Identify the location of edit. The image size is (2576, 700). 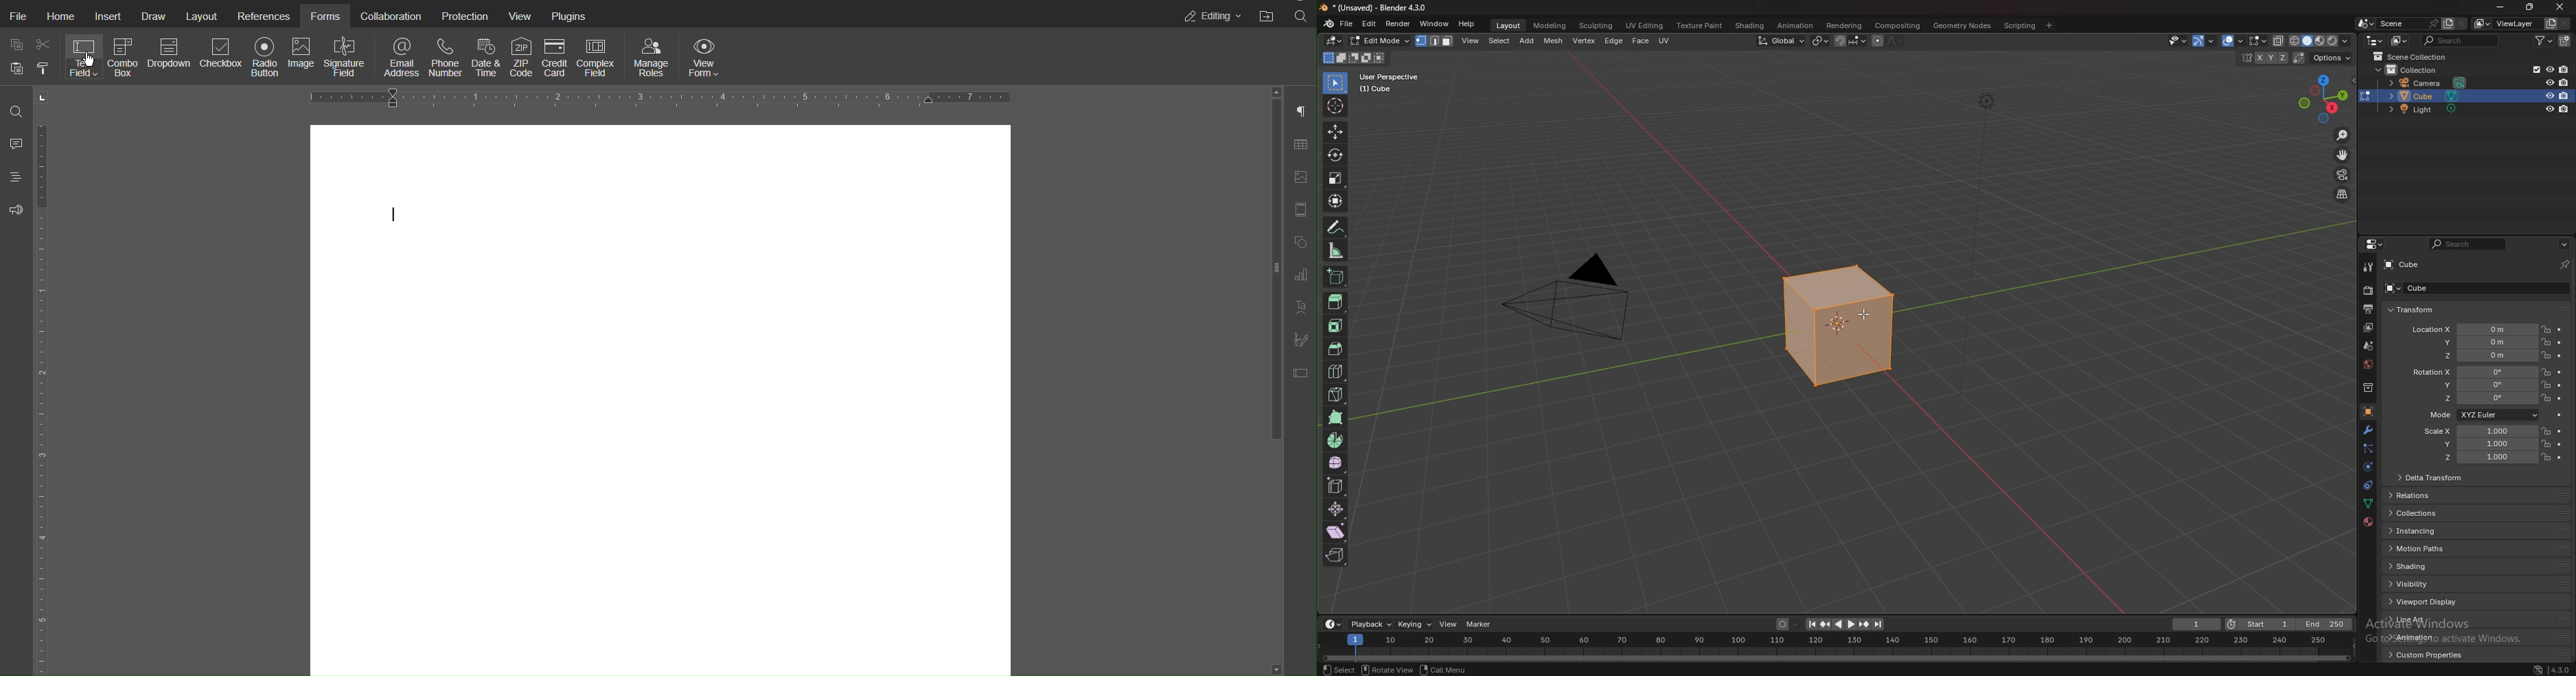
(1369, 24).